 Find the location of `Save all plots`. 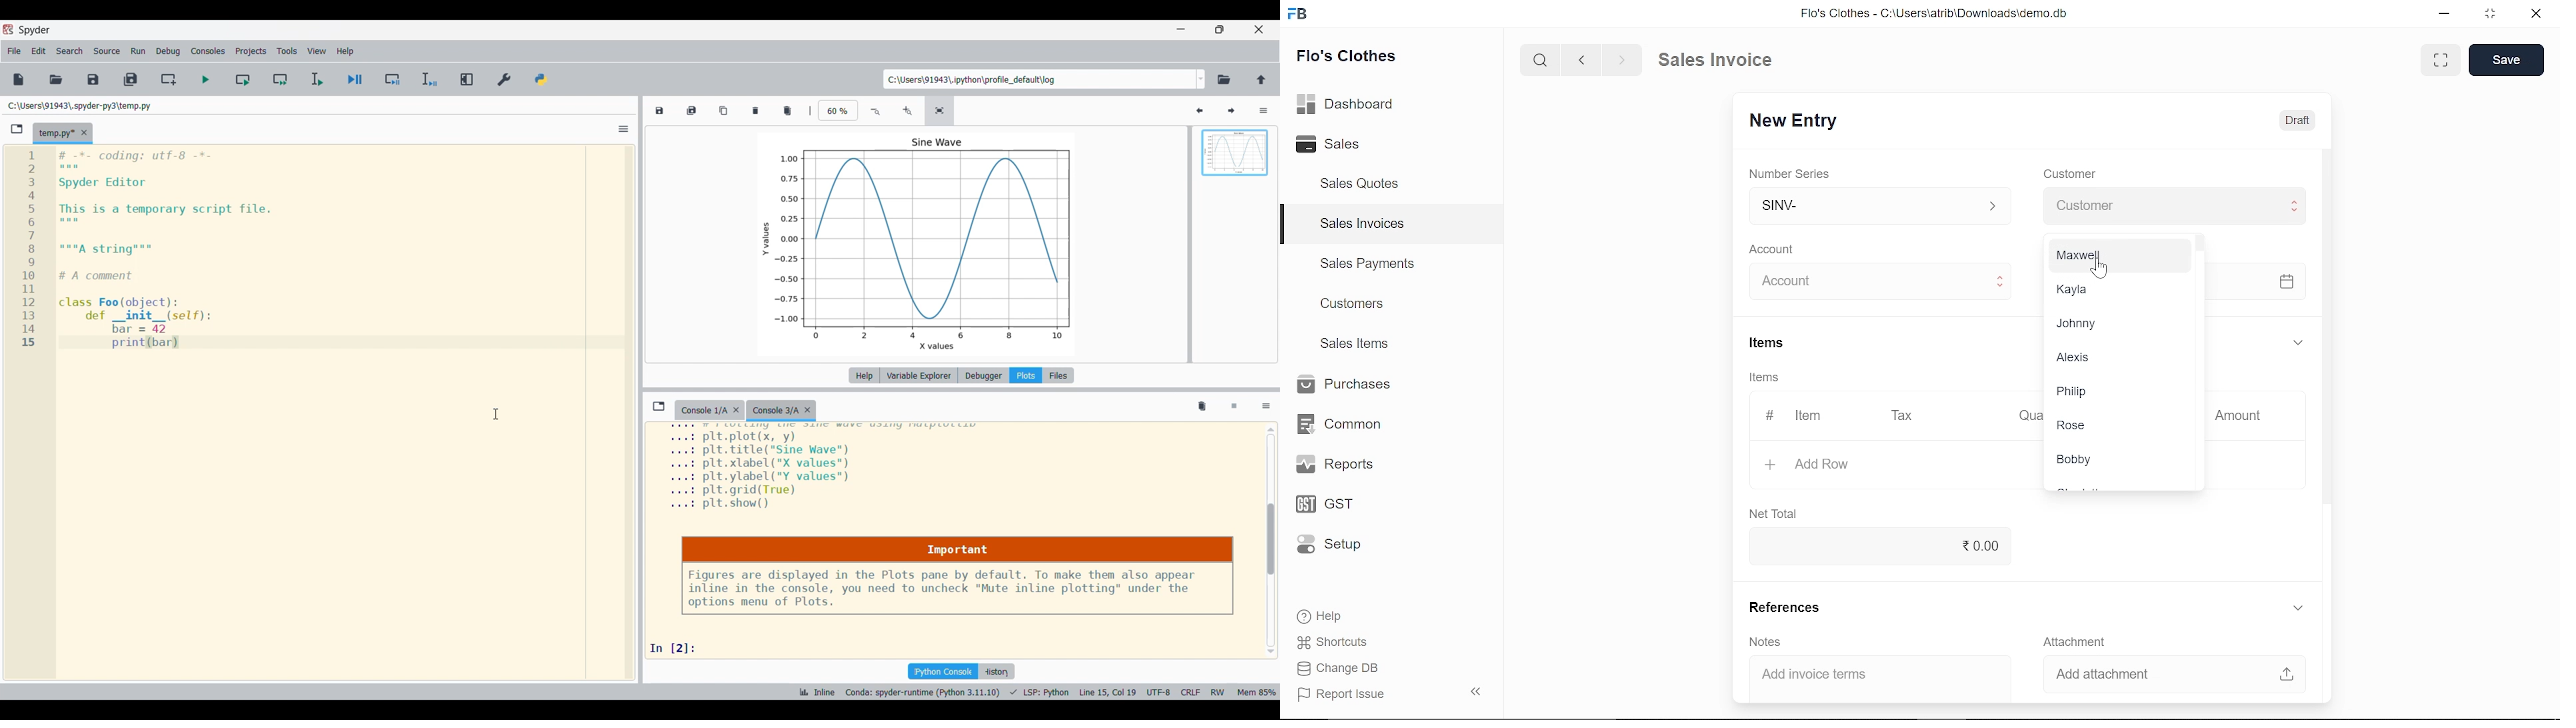

Save all plots is located at coordinates (691, 110).